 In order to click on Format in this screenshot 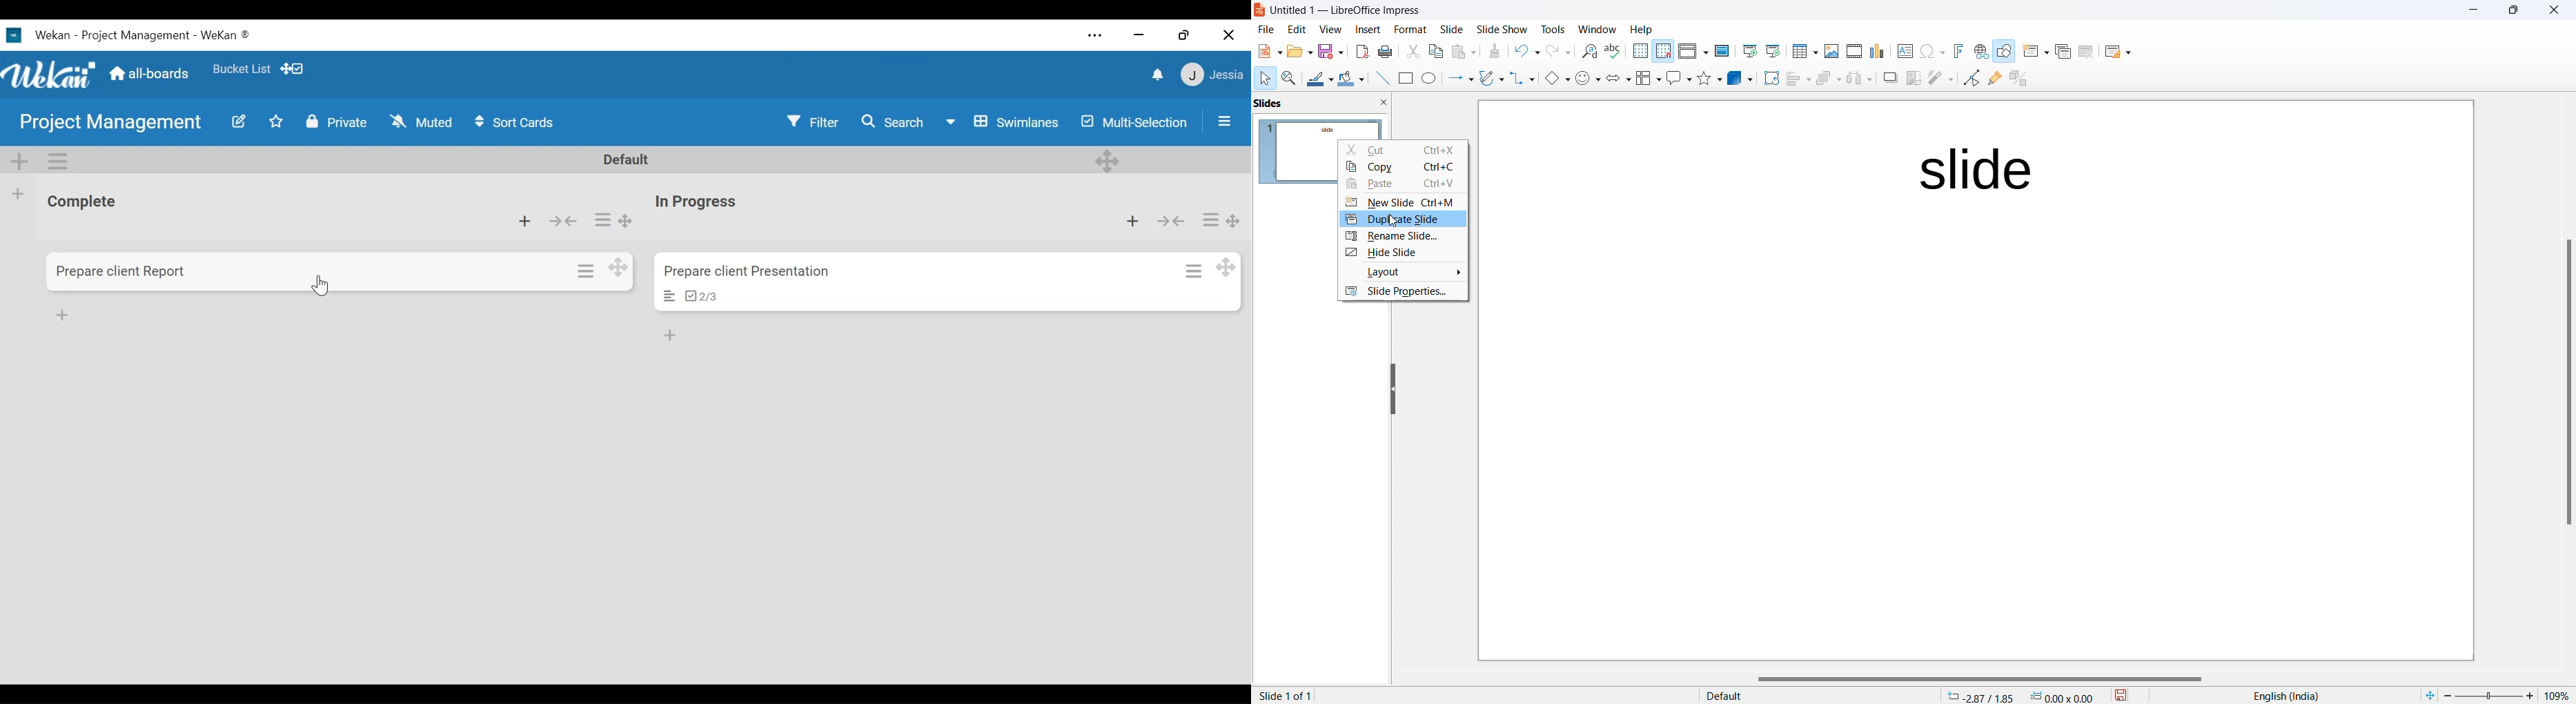, I will do `click(1406, 28)`.